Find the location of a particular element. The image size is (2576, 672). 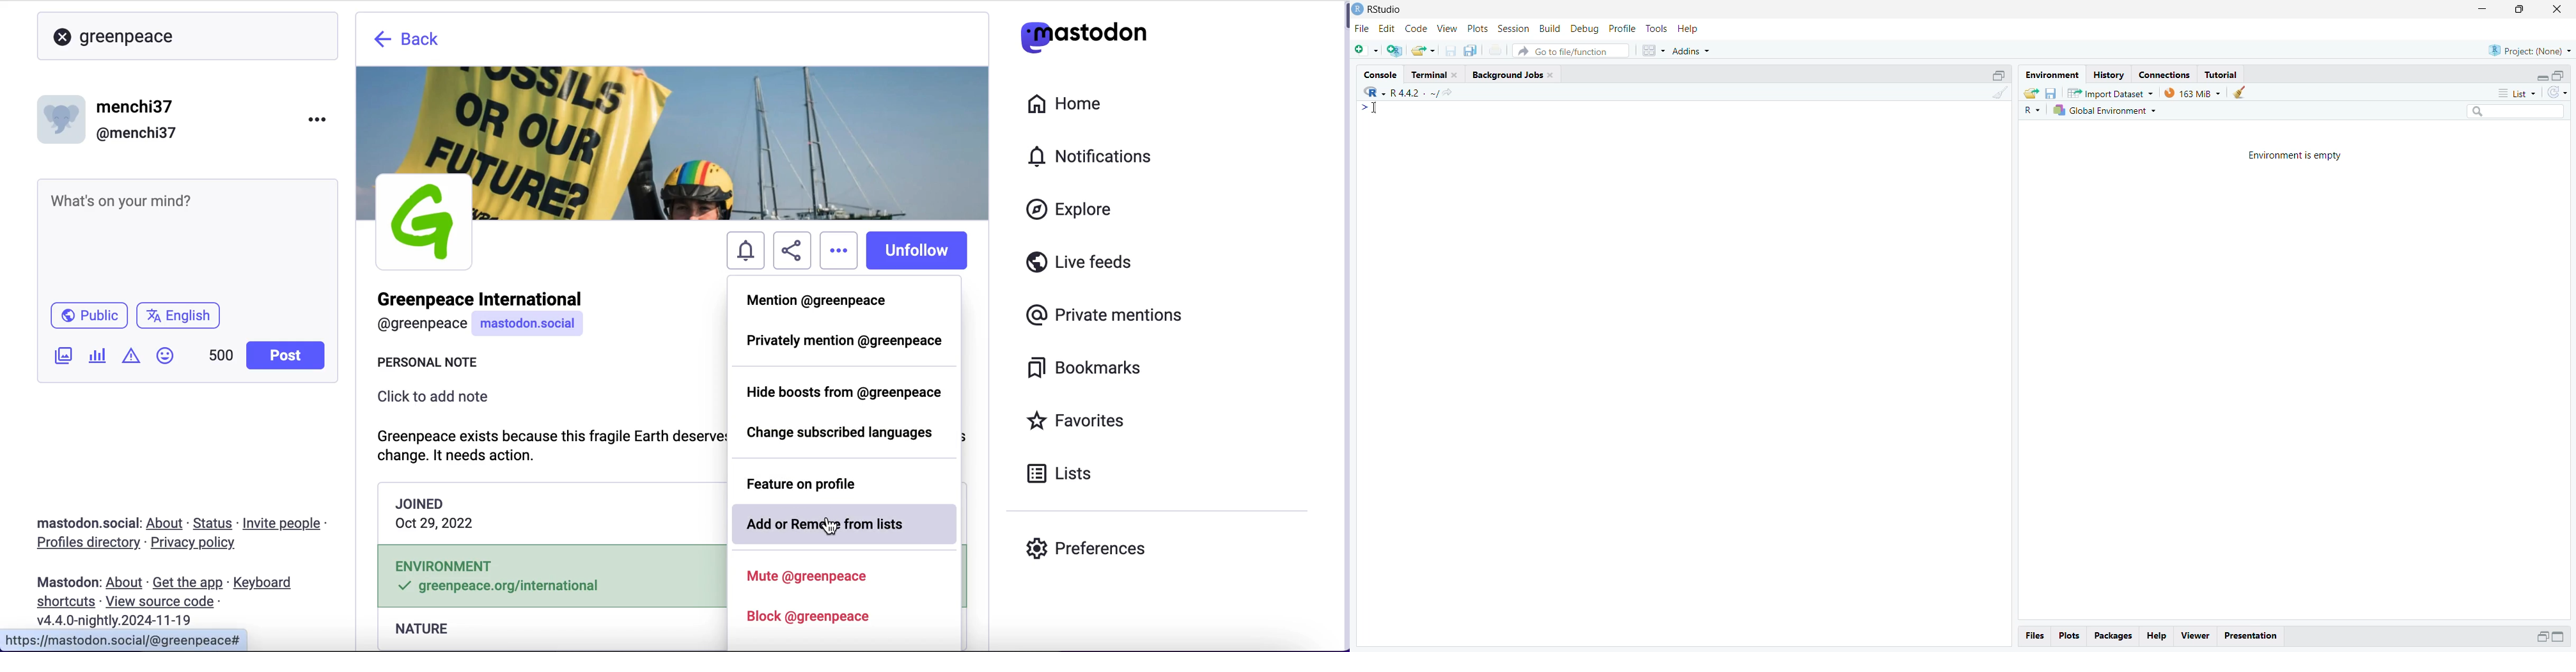

click to add note is located at coordinates (439, 402).